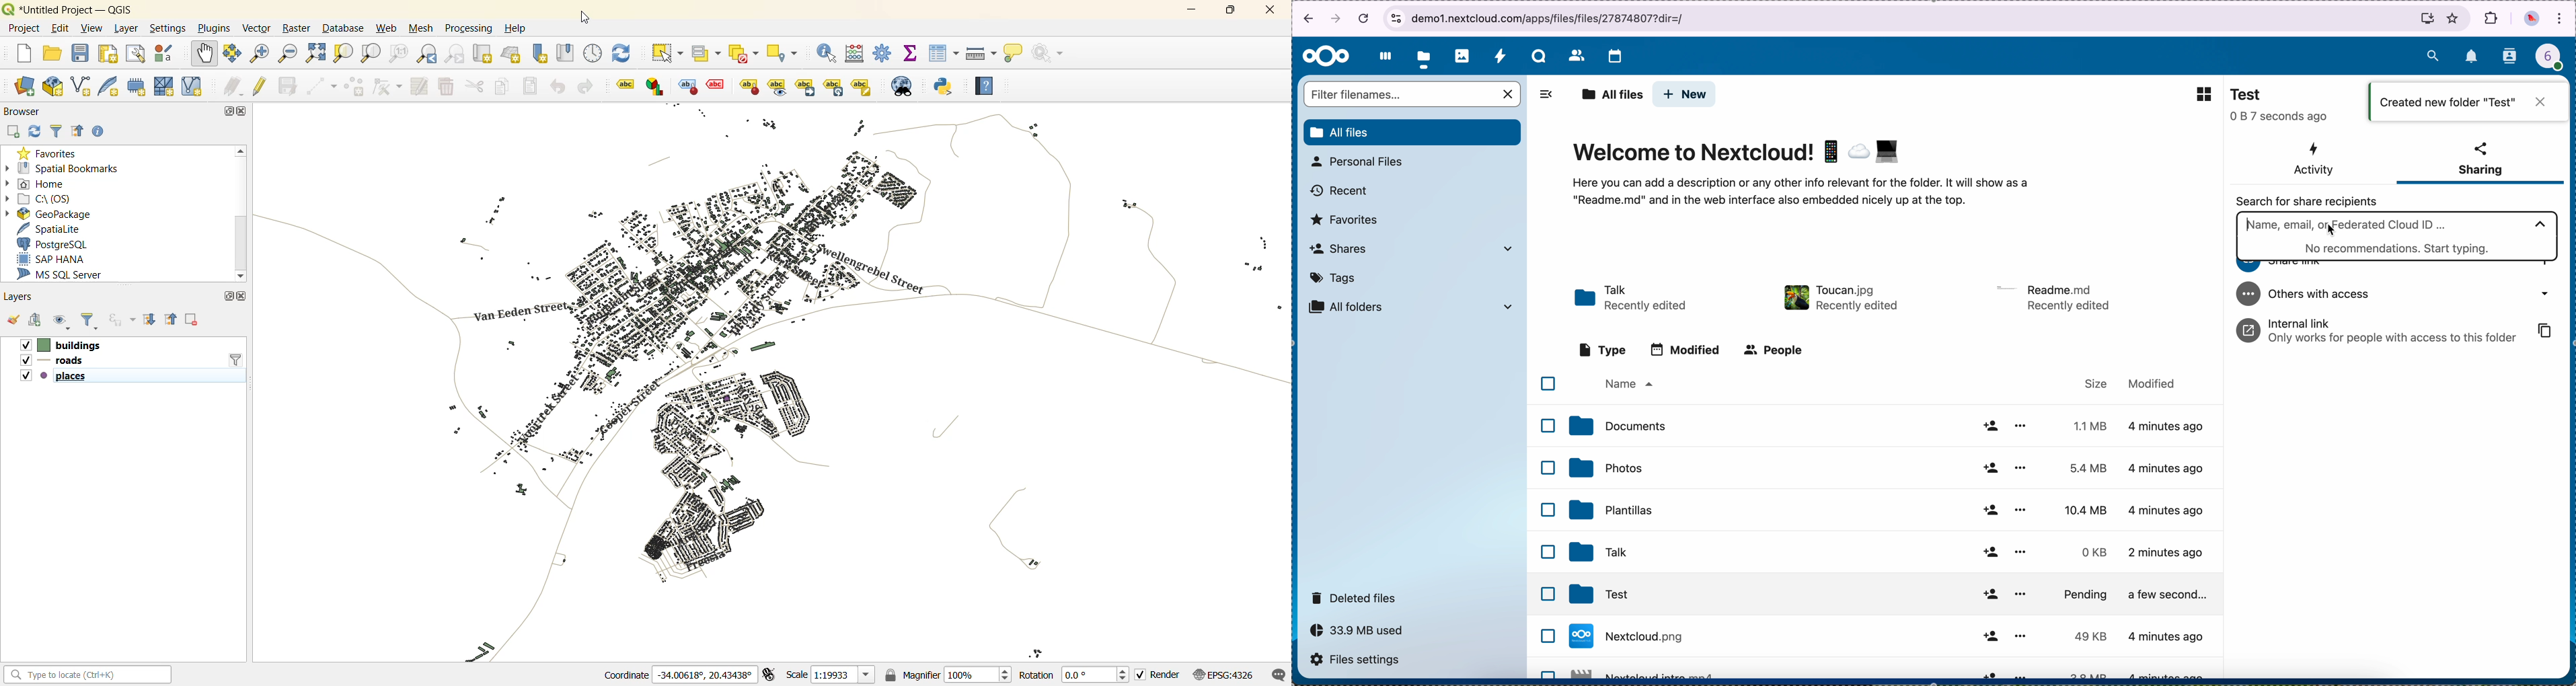 Image resolution: width=2576 pixels, height=700 pixels. Describe the element at coordinates (1816, 198) in the screenshot. I see `here you can add a description...` at that location.